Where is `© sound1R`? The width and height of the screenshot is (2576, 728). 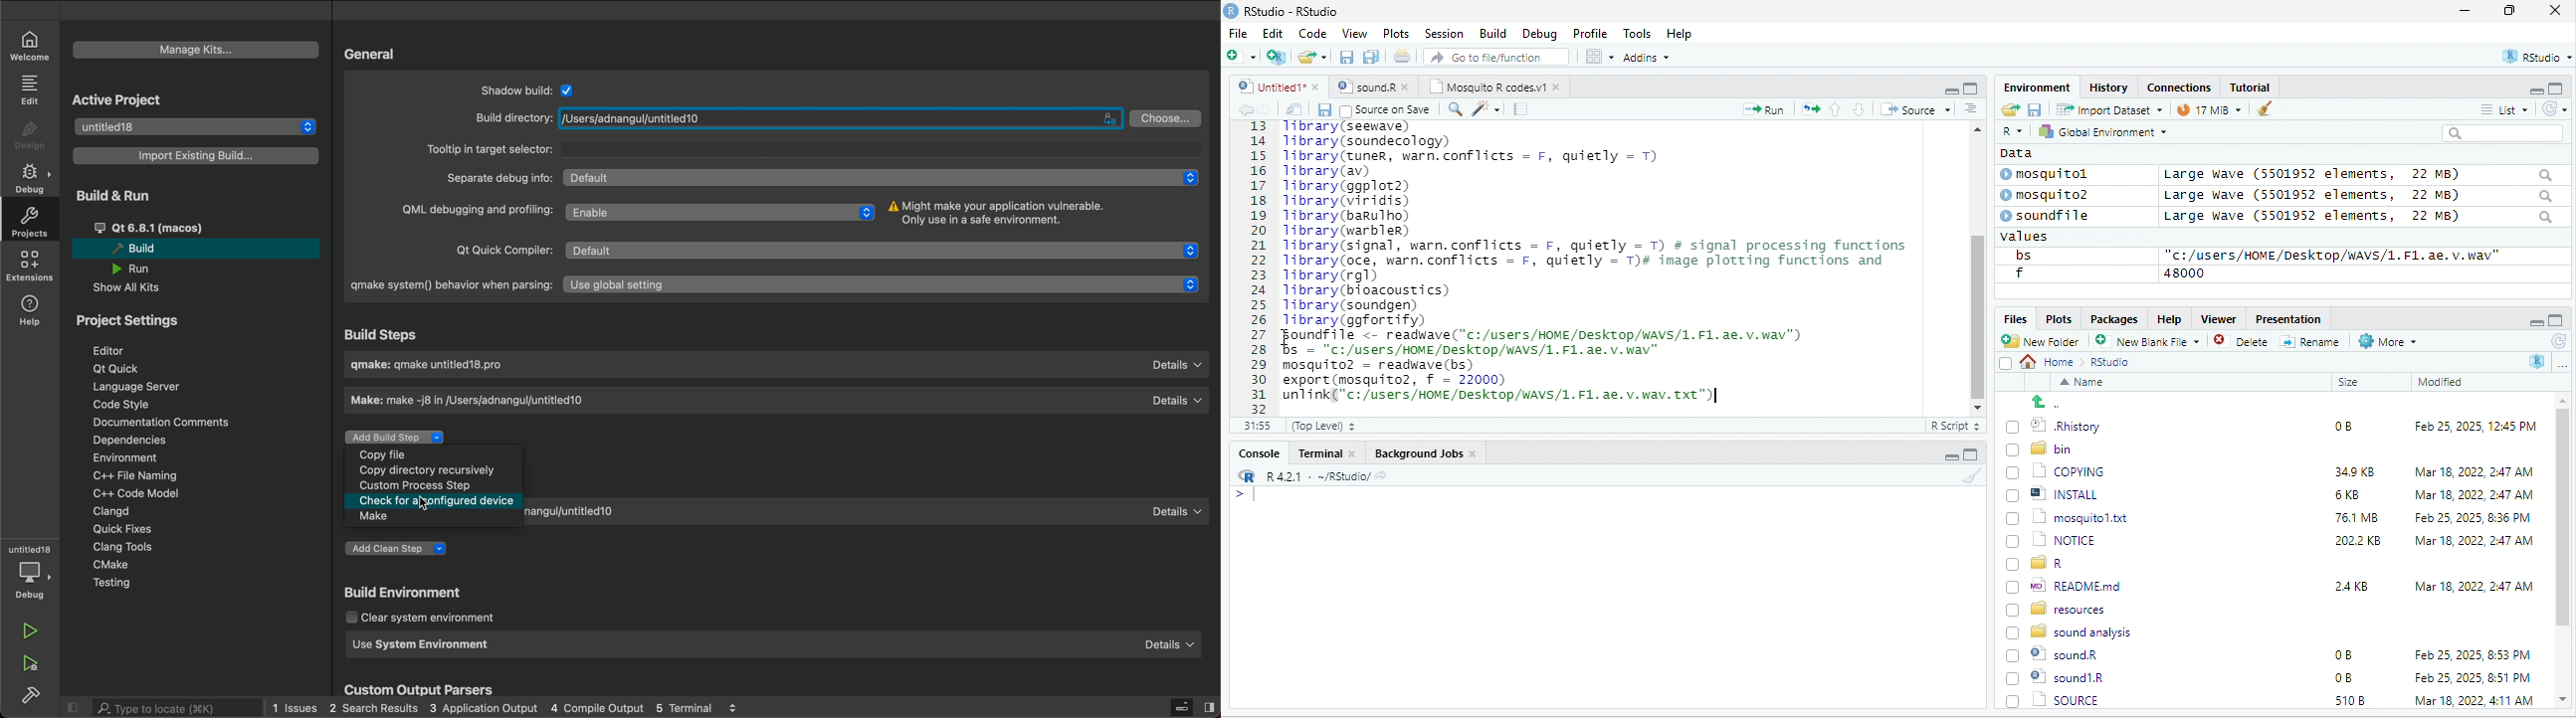 © sound1R is located at coordinates (2059, 656).